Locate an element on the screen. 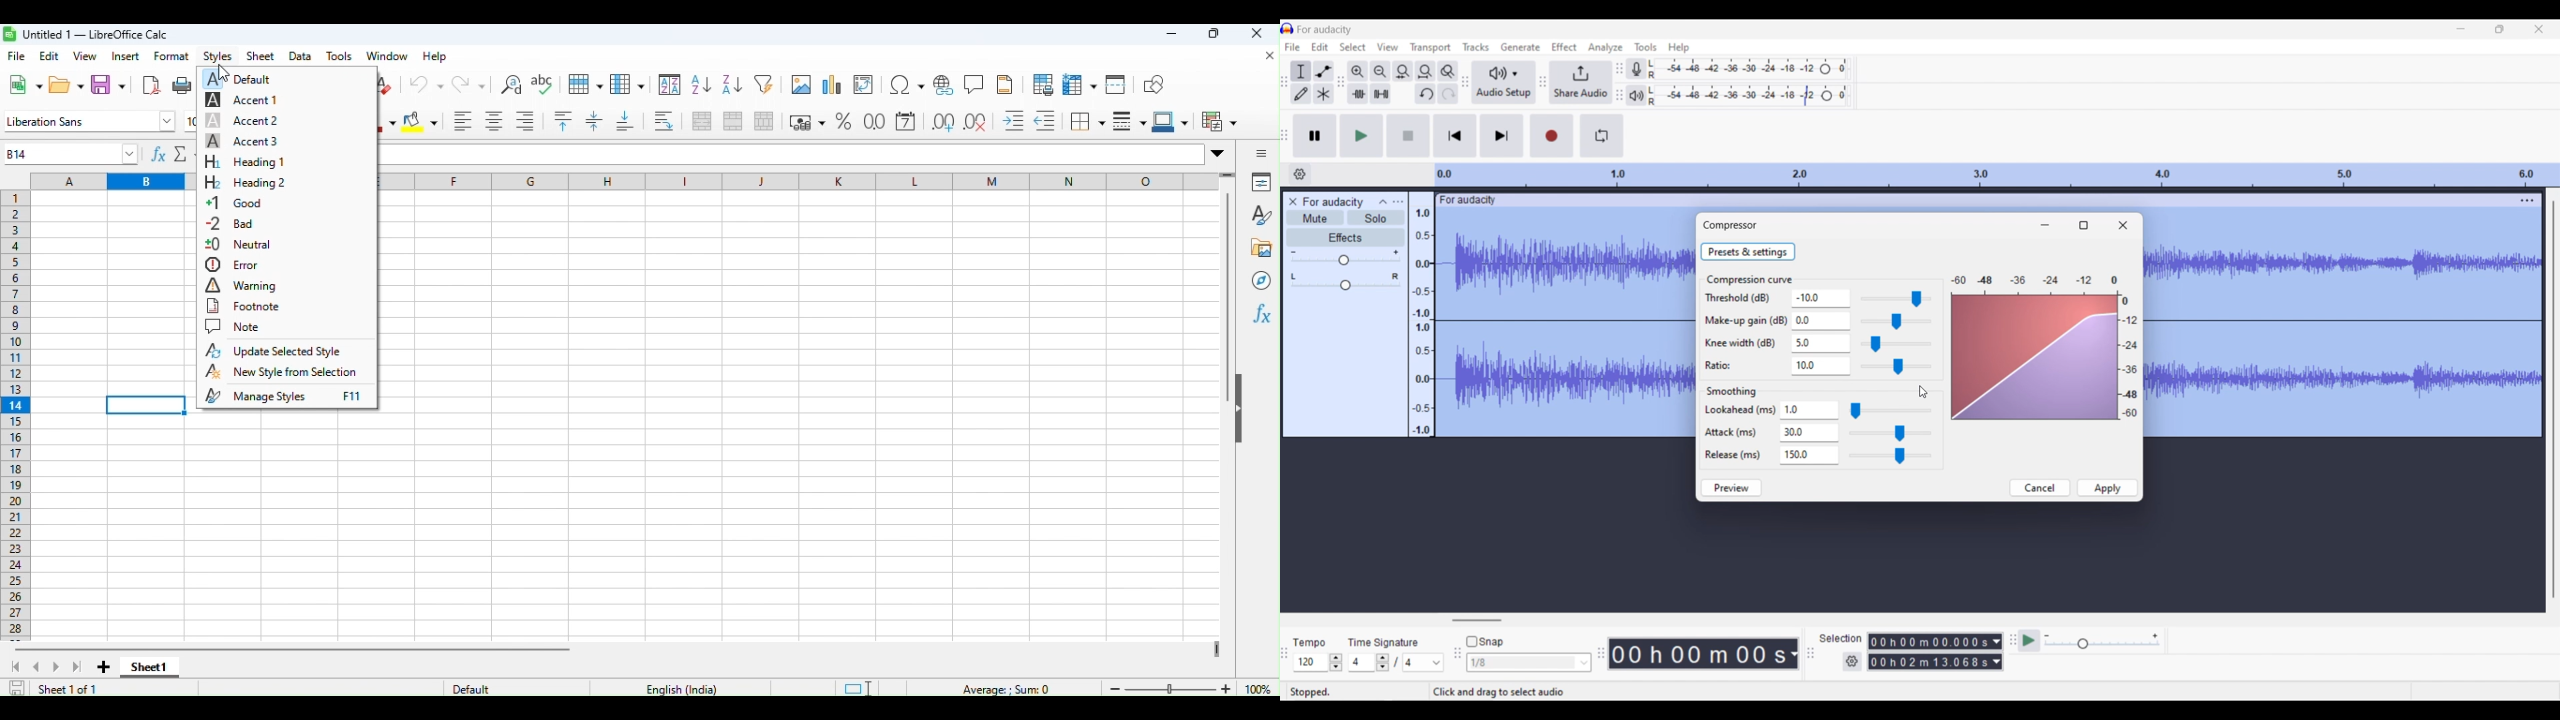 The image size is (2576, 728). Zoom in is located at coordinates (1358, 71).